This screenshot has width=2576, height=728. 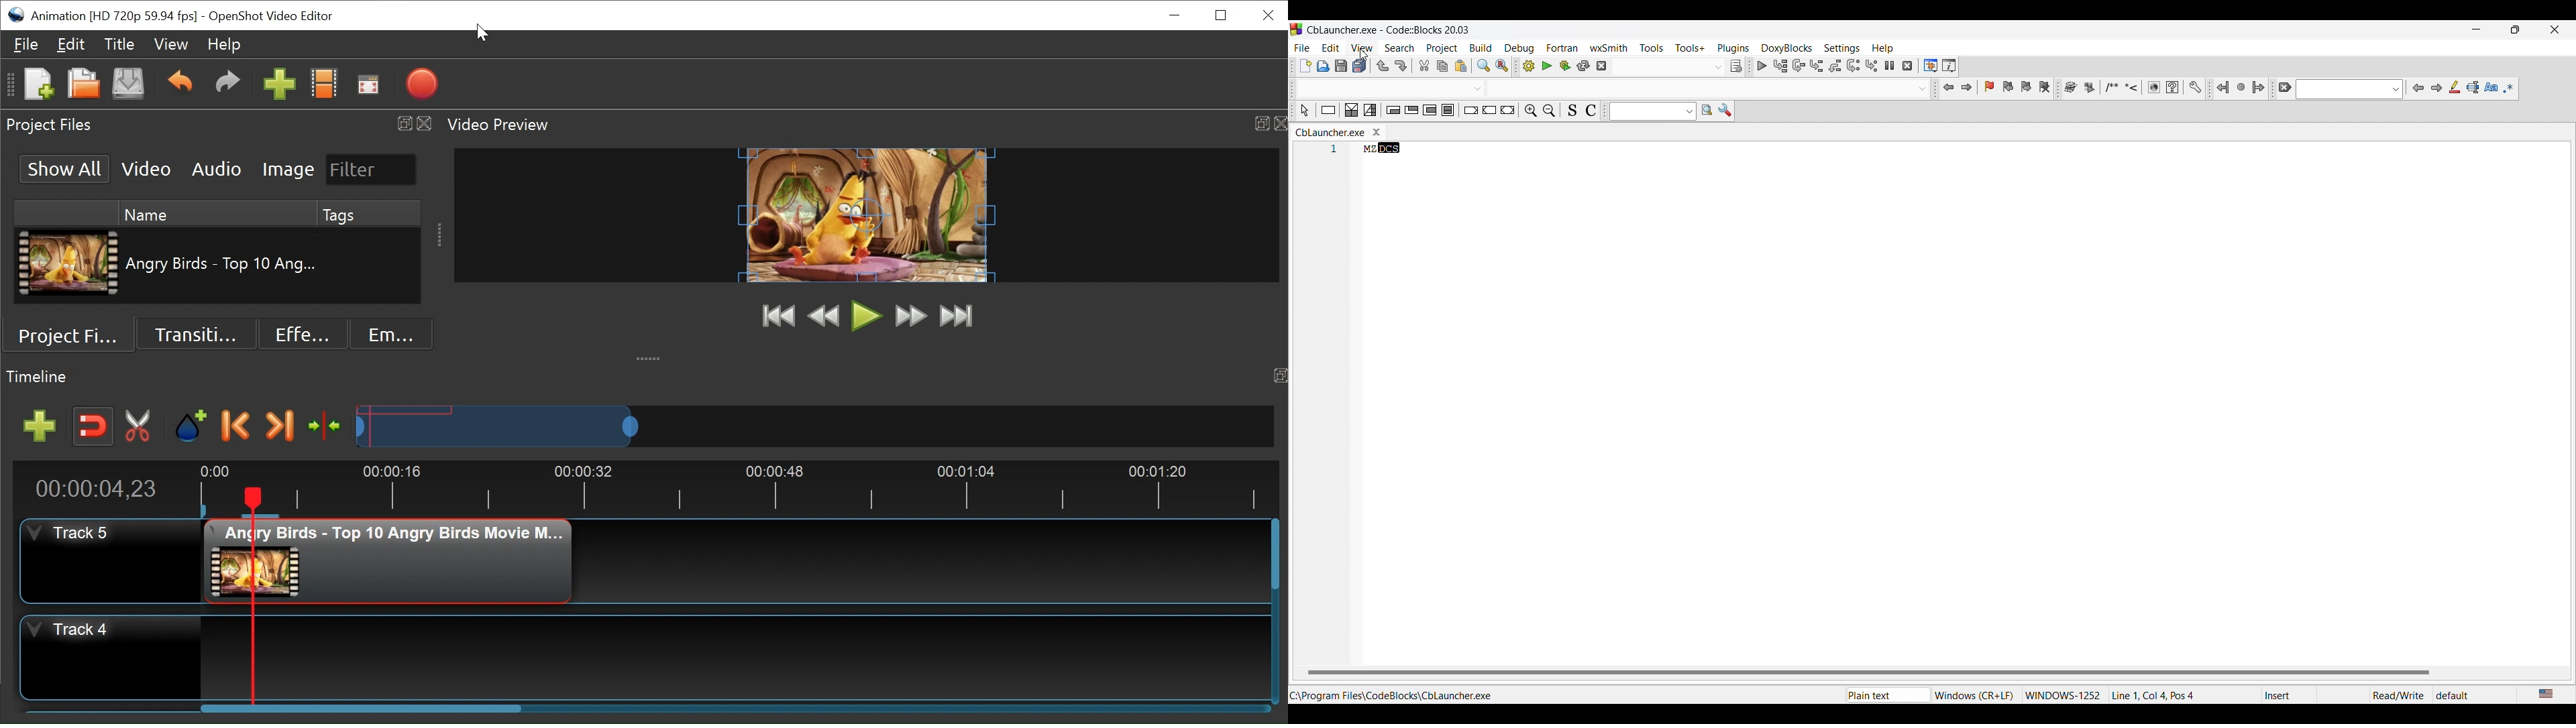 What do you see at coordinates (1330, 48) in the screenshot?
I see `Edit menu` at bounding box center [1330, 48].